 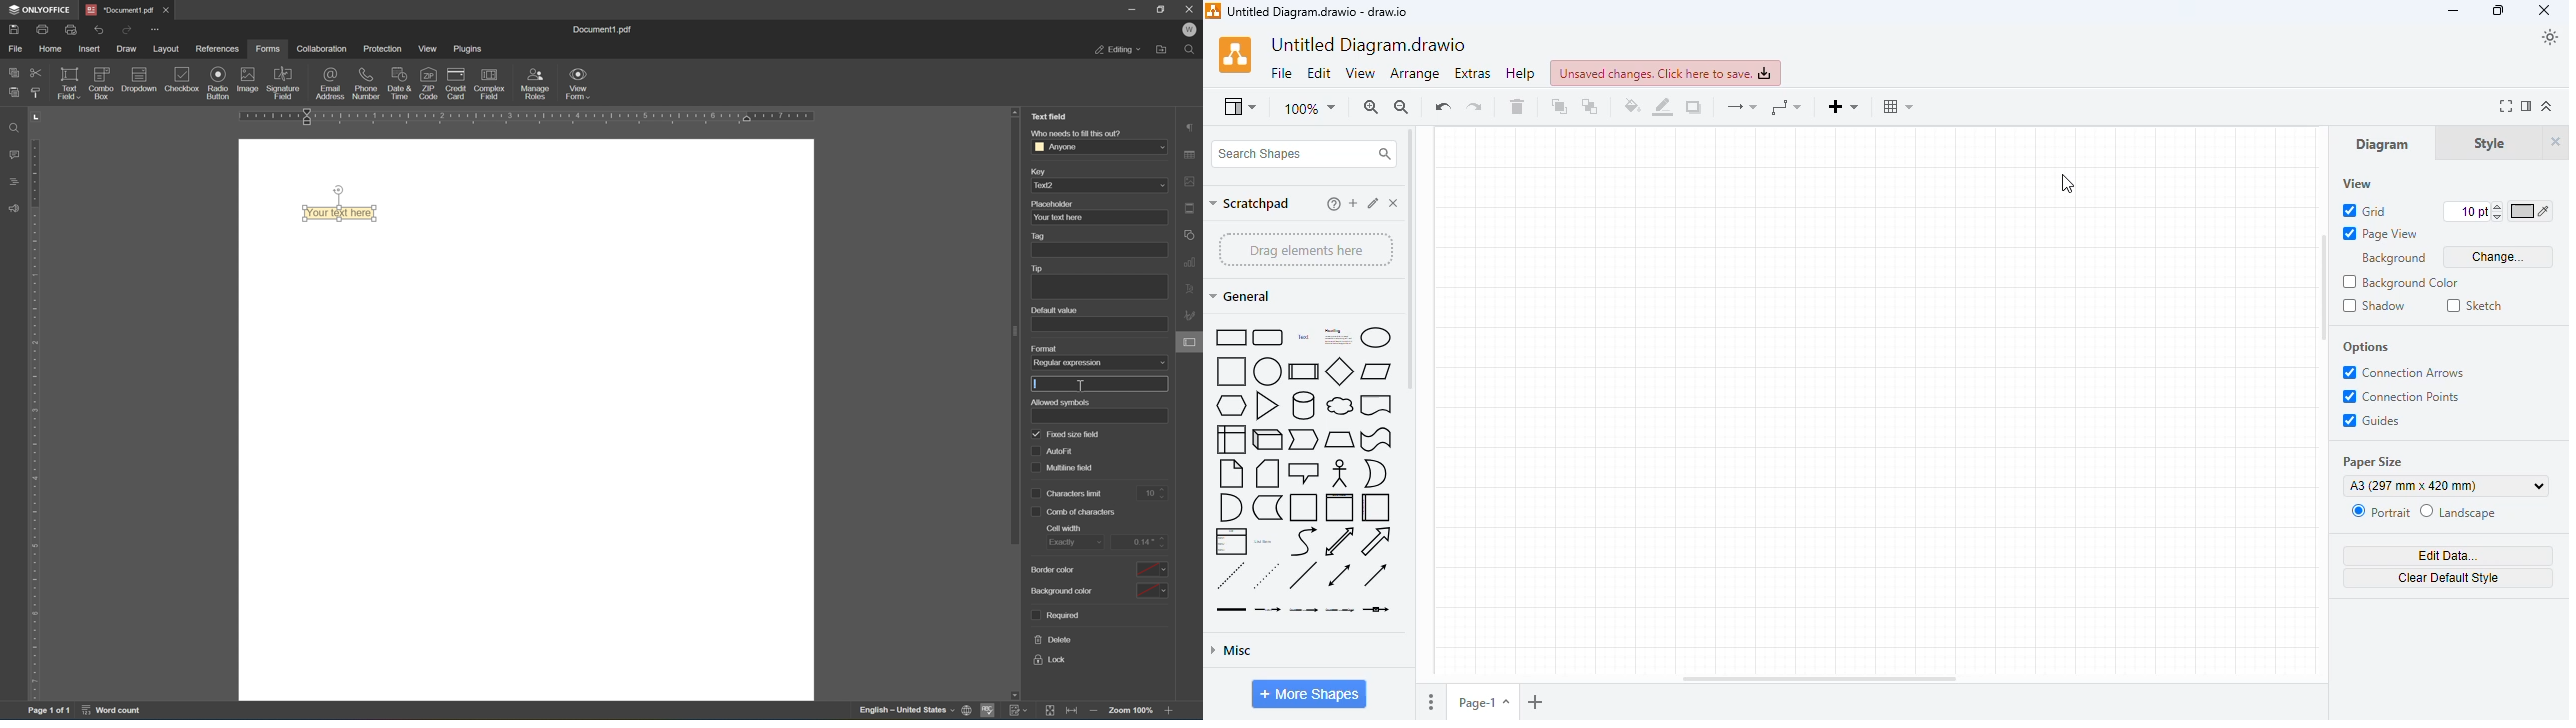 What do you see at coordinates (470, 48) in the screenshot?
I see `plugins` at bounding box center [470, 48].